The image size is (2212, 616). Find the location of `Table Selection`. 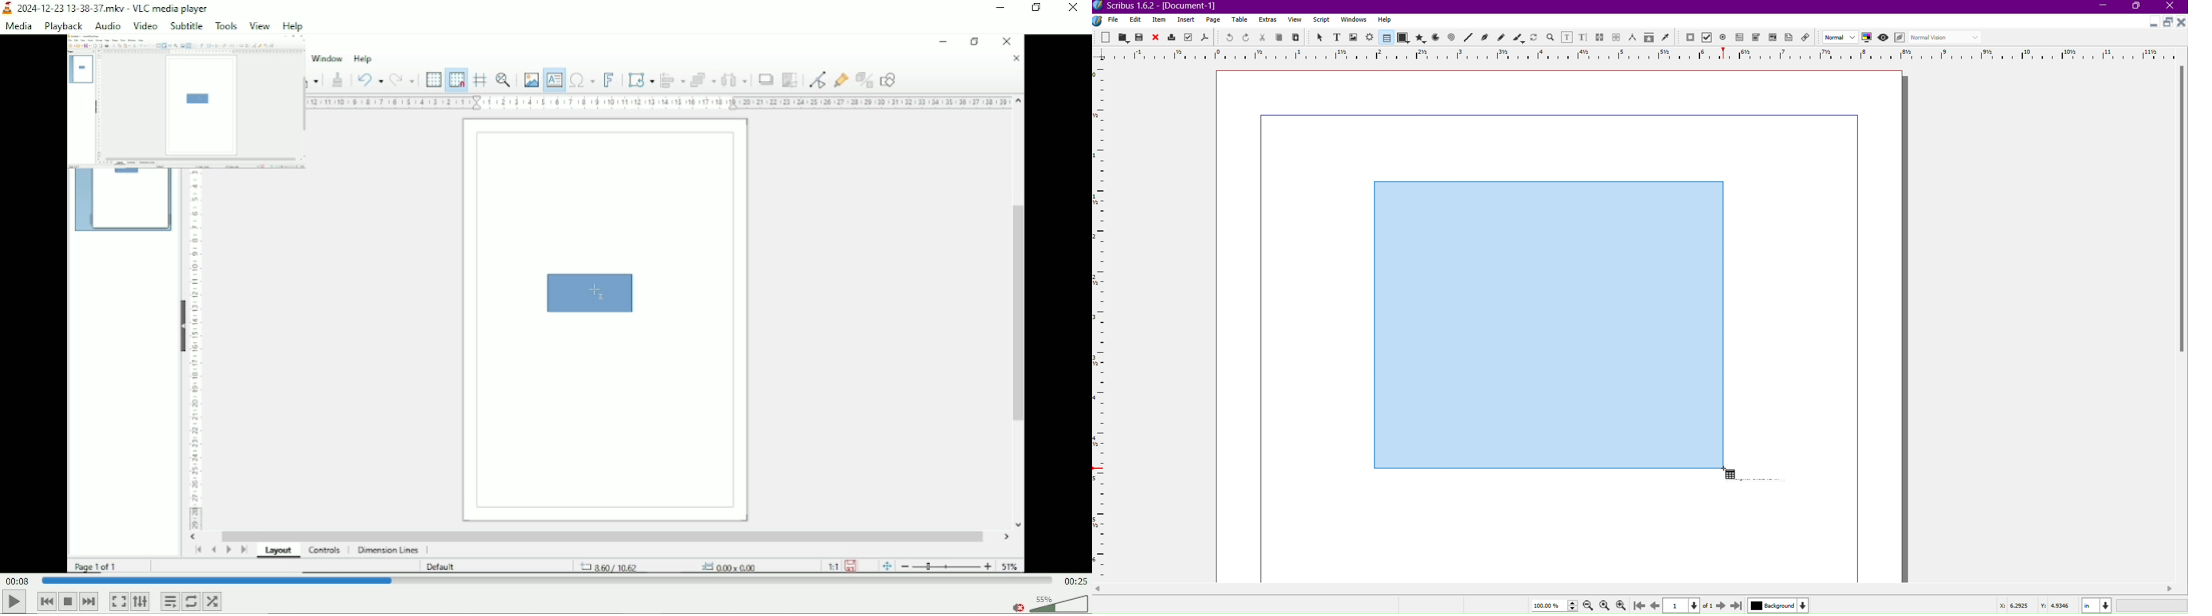

Table Selection is located at coordinates (1543, 321).